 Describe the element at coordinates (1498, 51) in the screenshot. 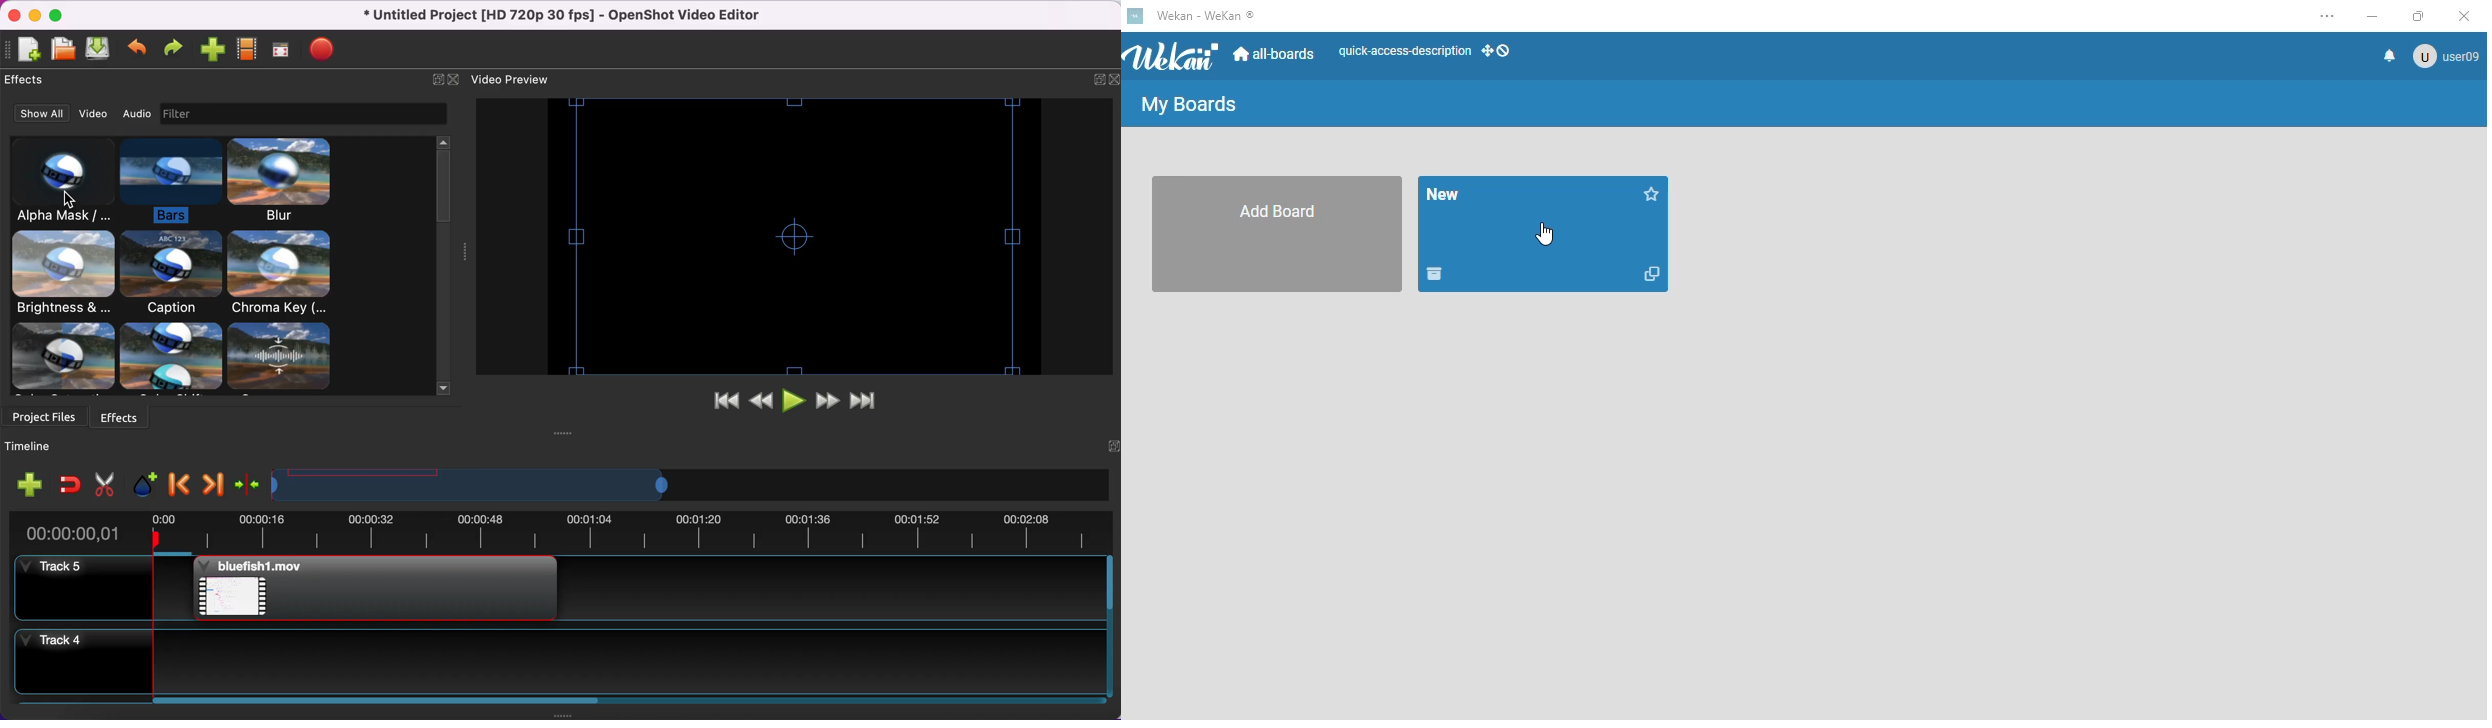

I see `show-desktop-drag-handles` at that location.